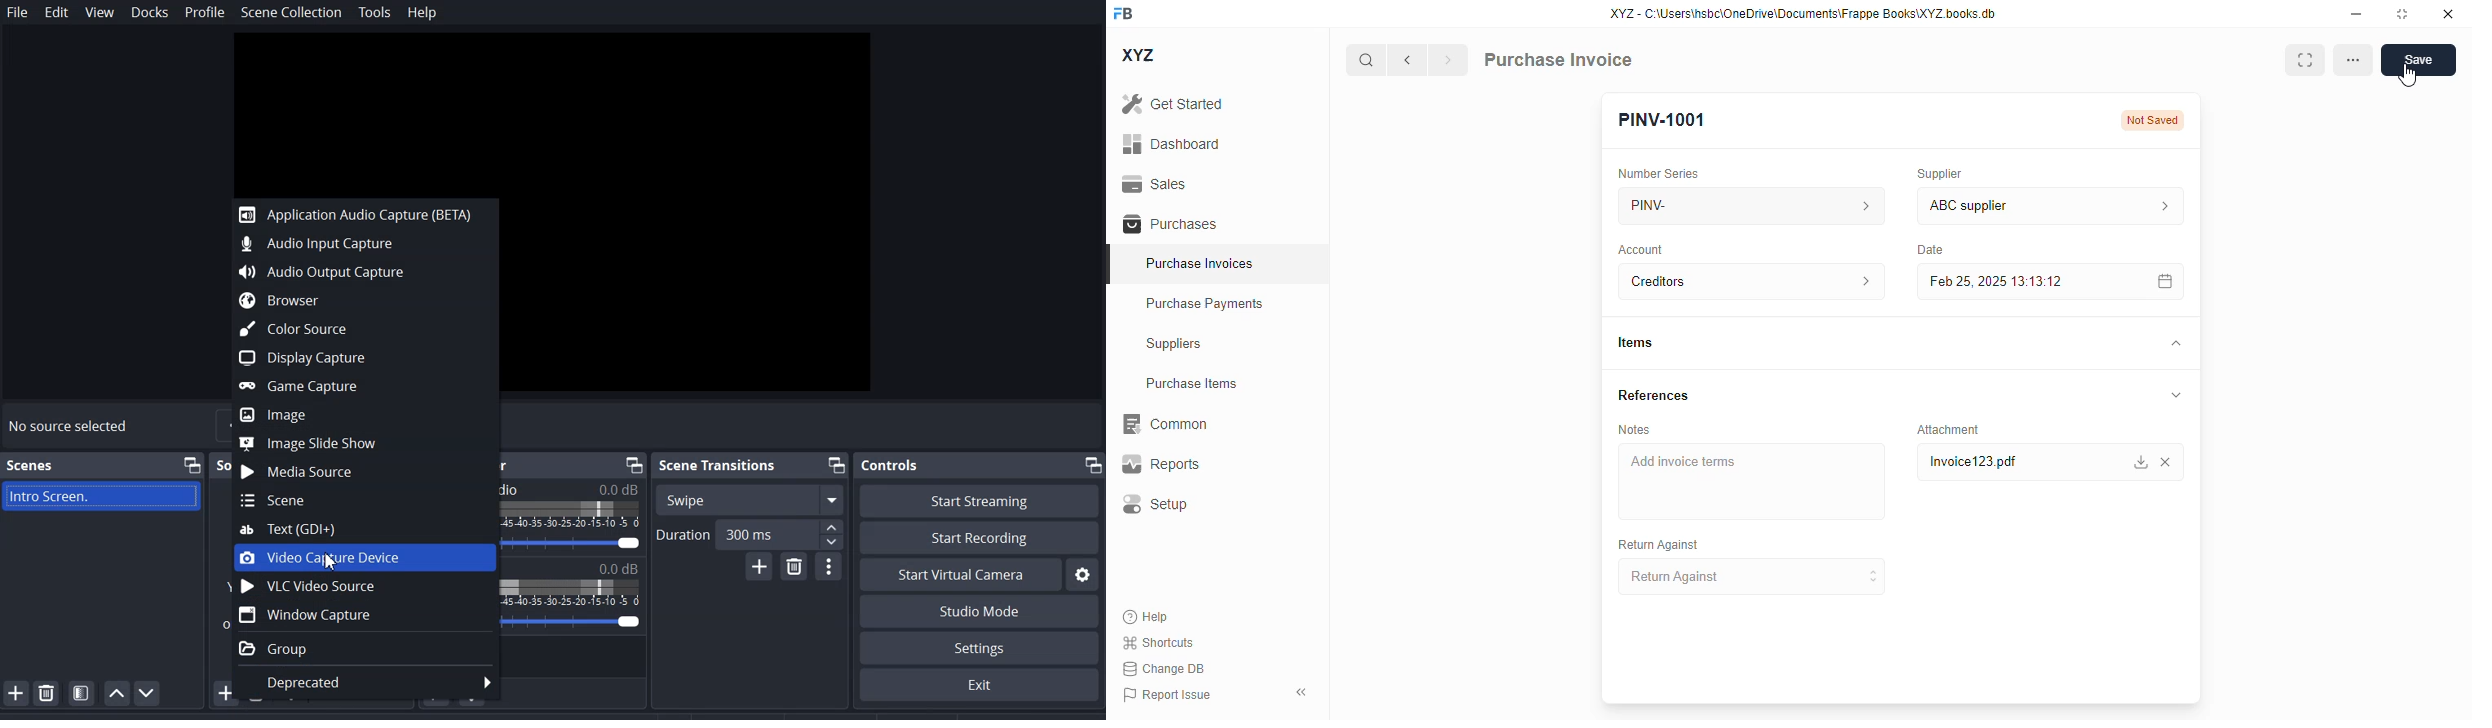 This screenshot has height=728, width=2492. I want to click on Group, so click(358, 648).